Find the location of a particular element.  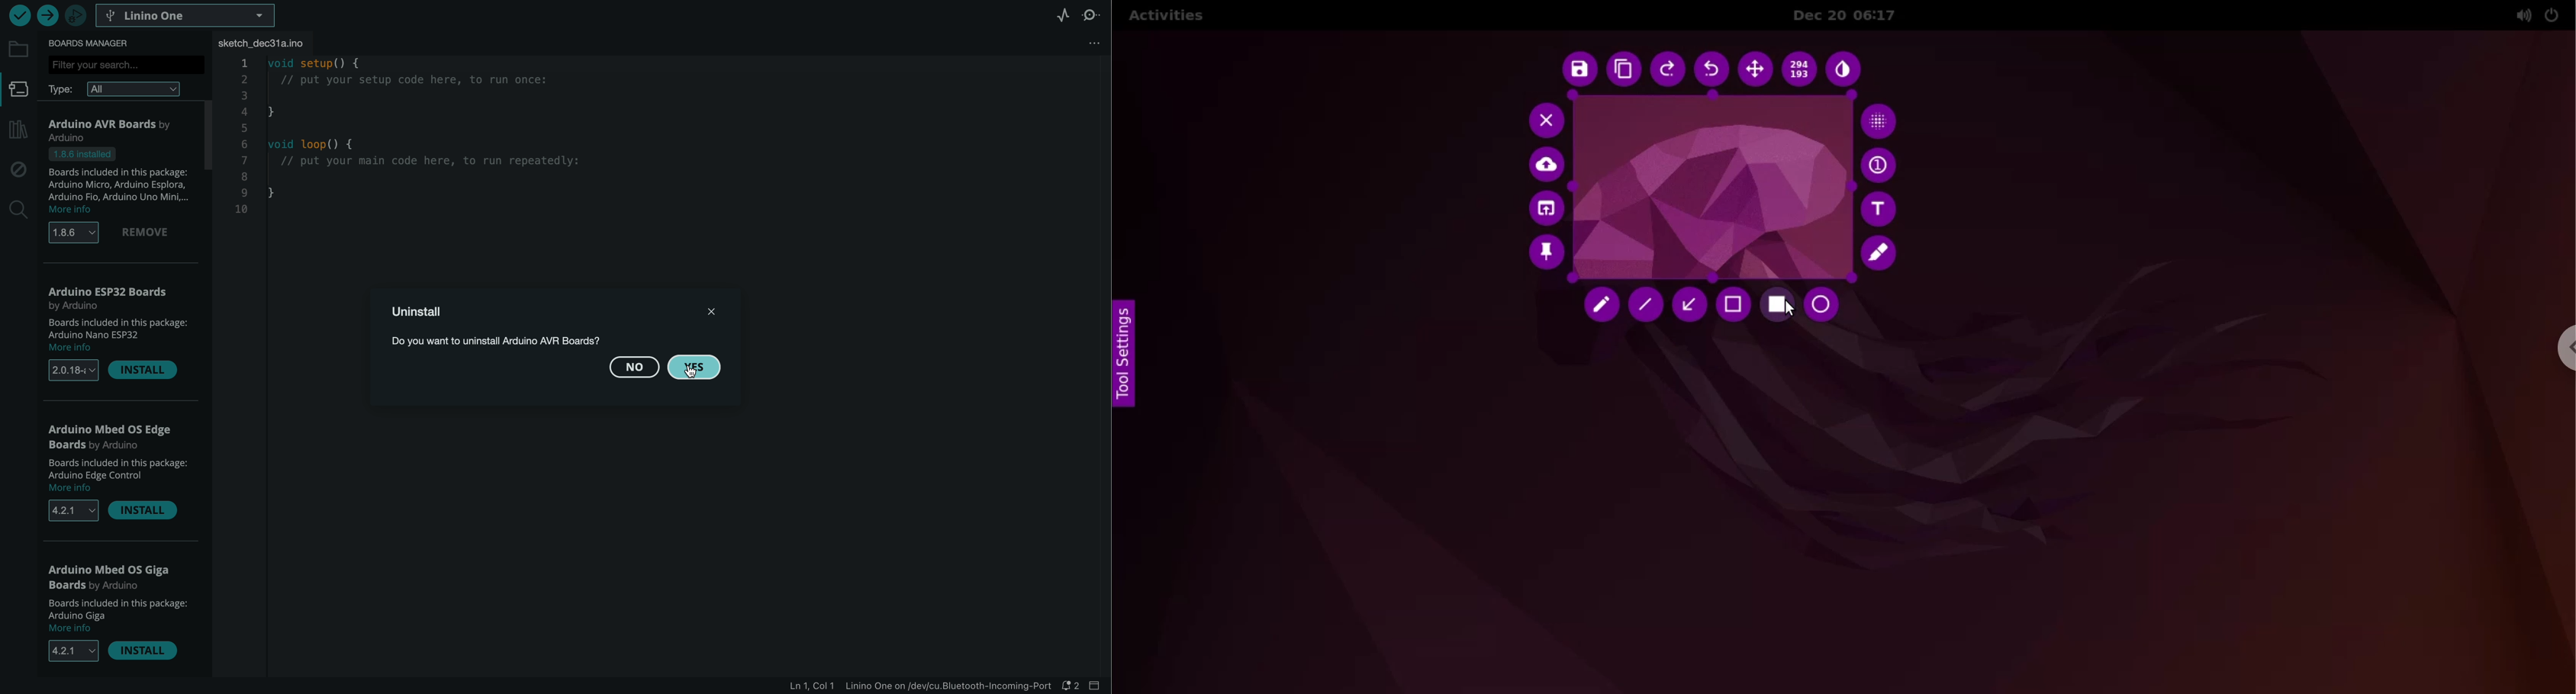

tool settings is located at coordinates (1129, 355).